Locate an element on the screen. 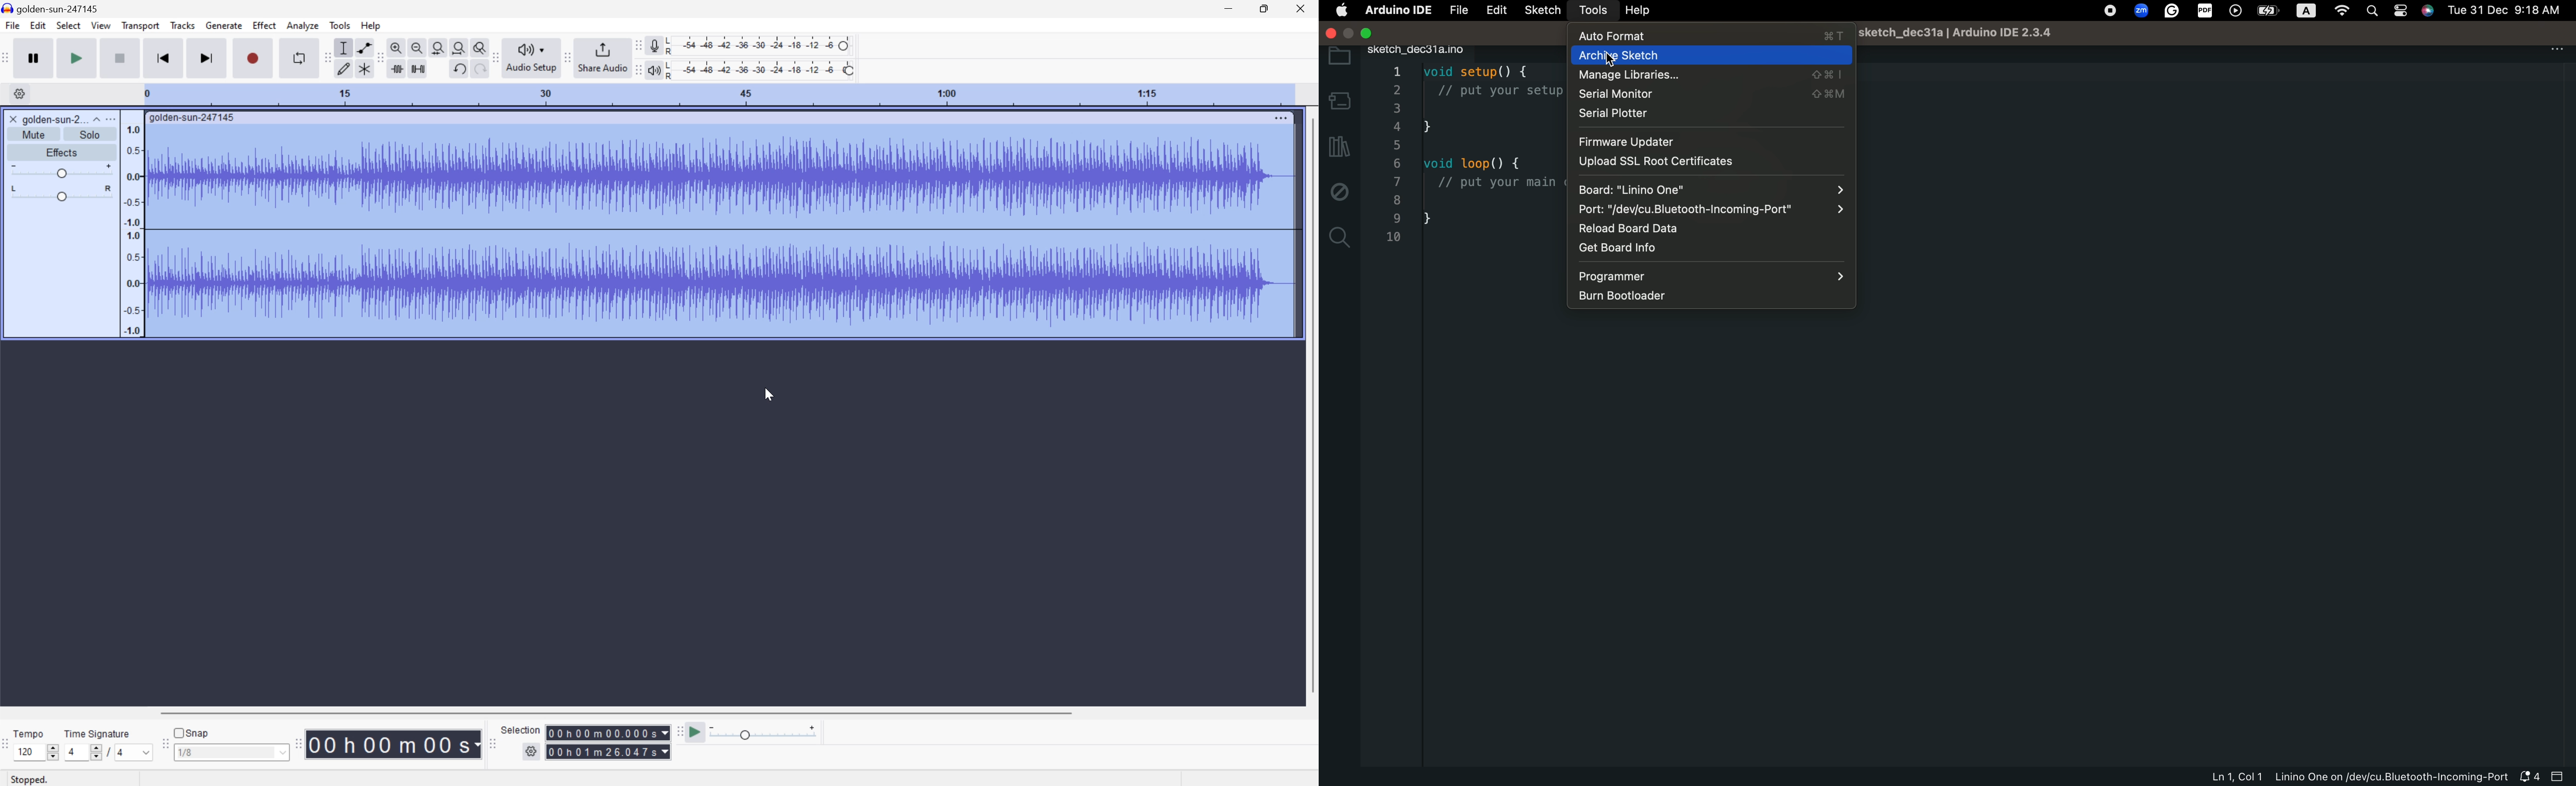 This screenshot has width=2576, height=812. Undo is located at coordinates (460, 69).